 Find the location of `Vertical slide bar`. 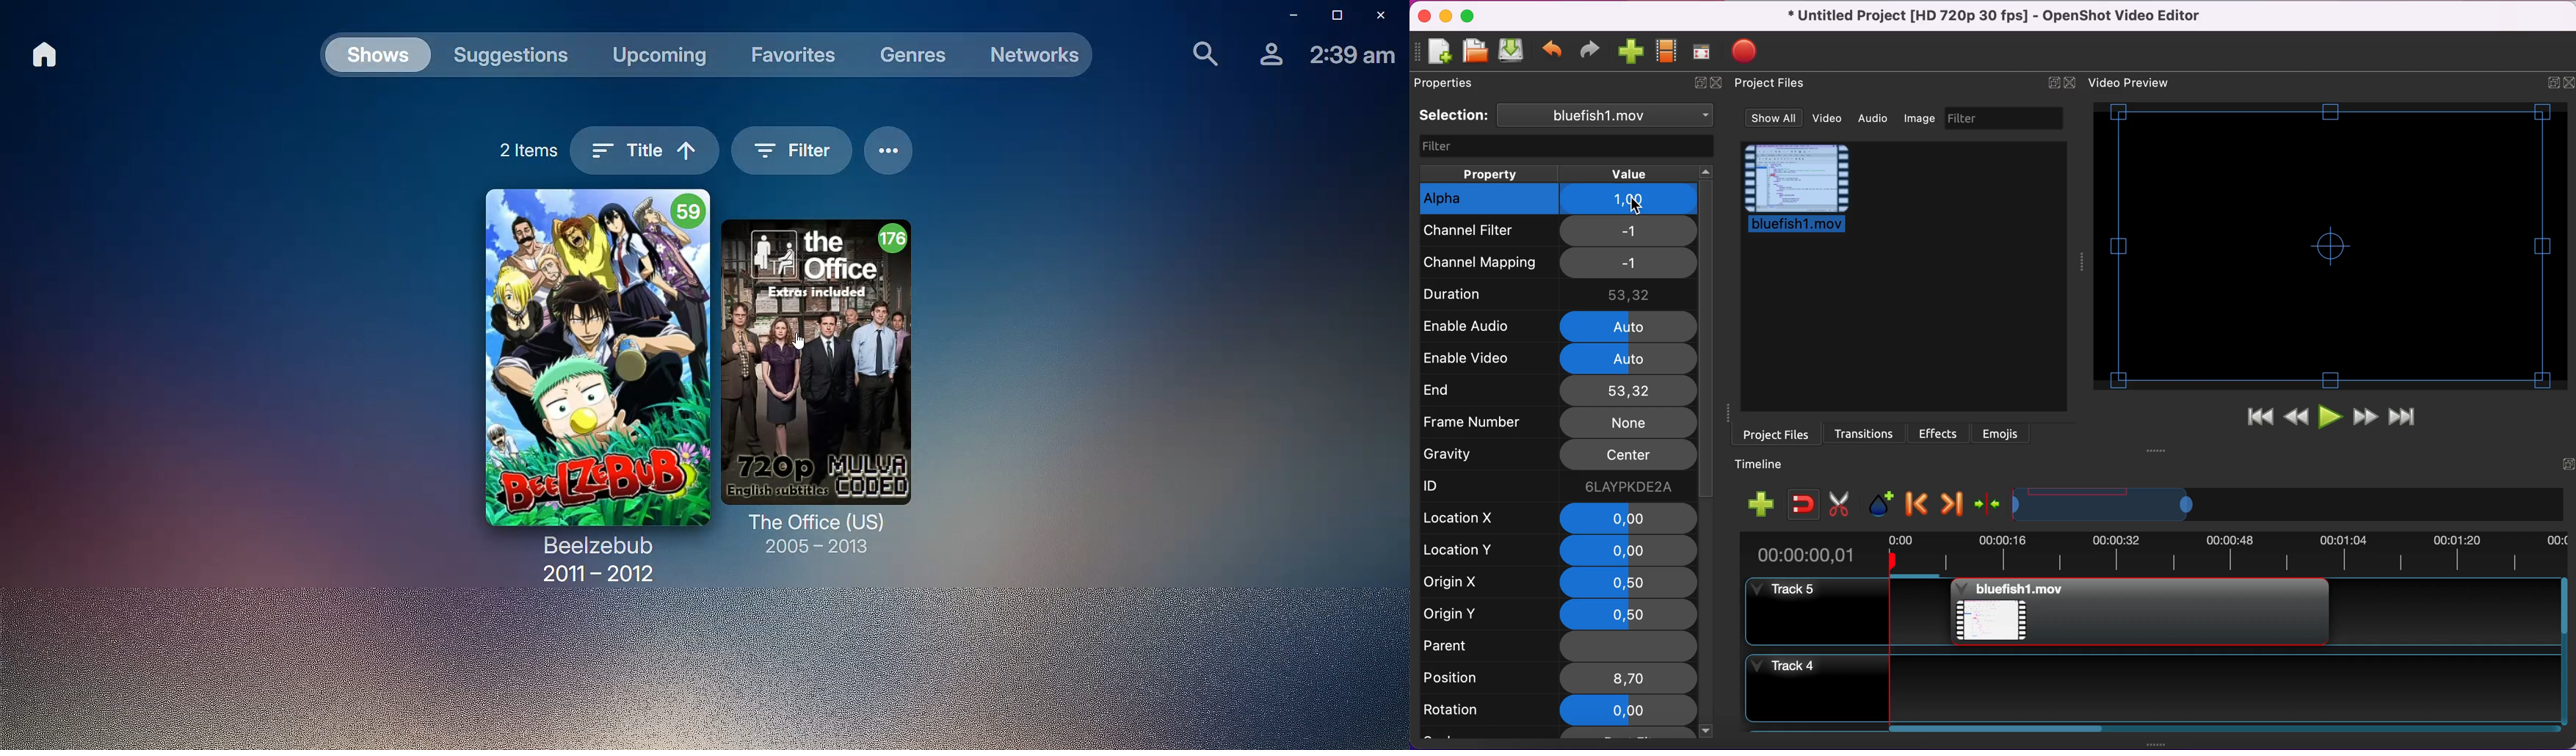

Vertical slide bar is located at coordinates (2564, 650).